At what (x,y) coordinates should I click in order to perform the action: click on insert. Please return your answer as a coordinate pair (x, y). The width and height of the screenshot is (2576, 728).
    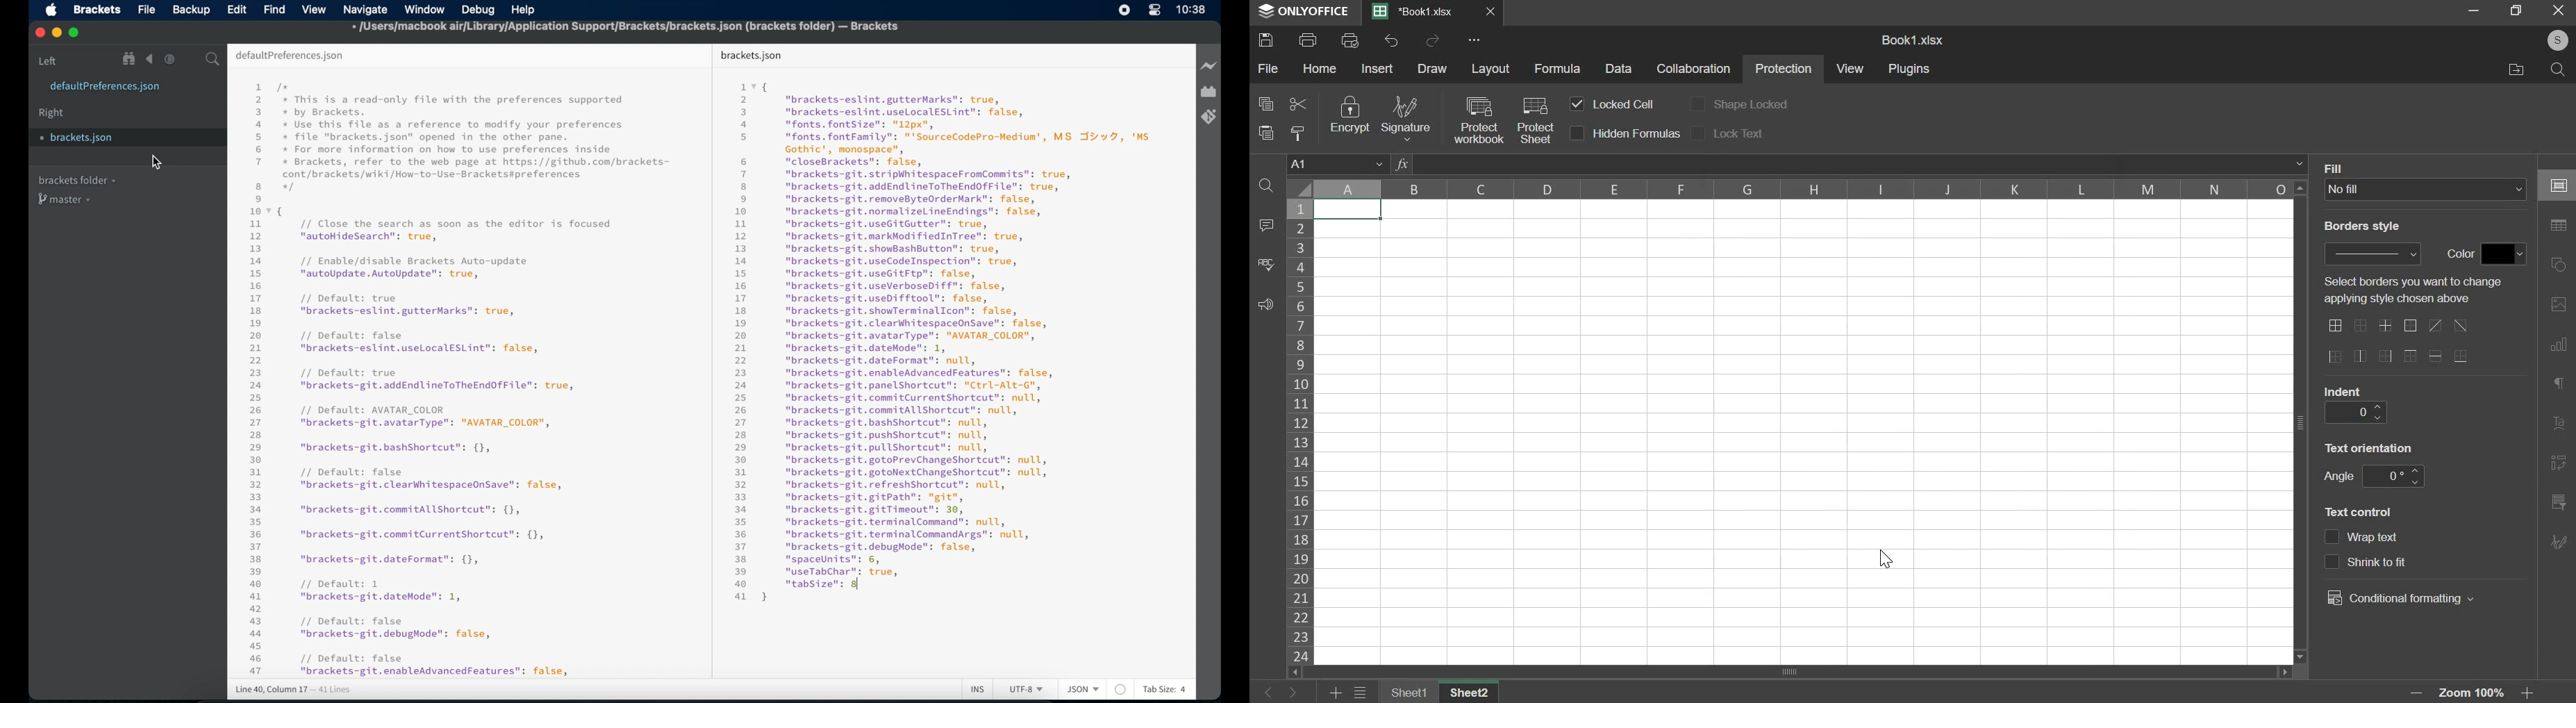
    Looking at the image, I should click on (1378, 68).